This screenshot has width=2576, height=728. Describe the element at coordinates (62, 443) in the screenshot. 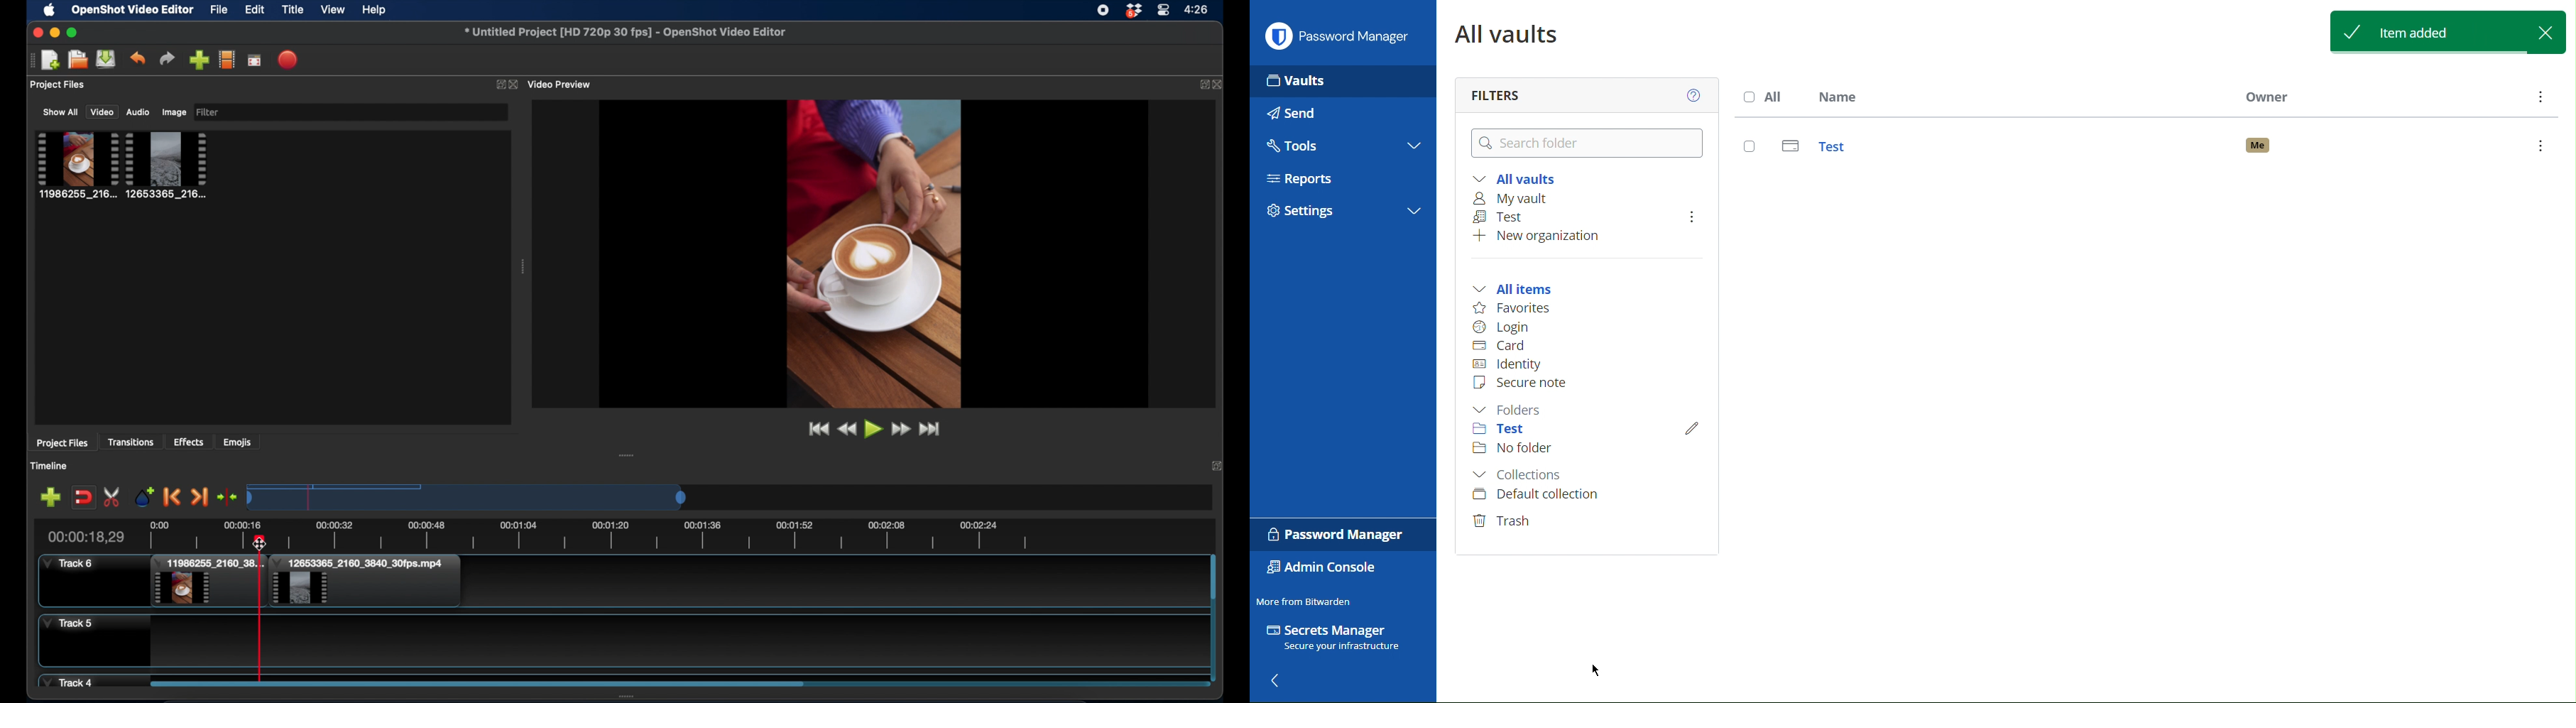

I see `project files` at that location.